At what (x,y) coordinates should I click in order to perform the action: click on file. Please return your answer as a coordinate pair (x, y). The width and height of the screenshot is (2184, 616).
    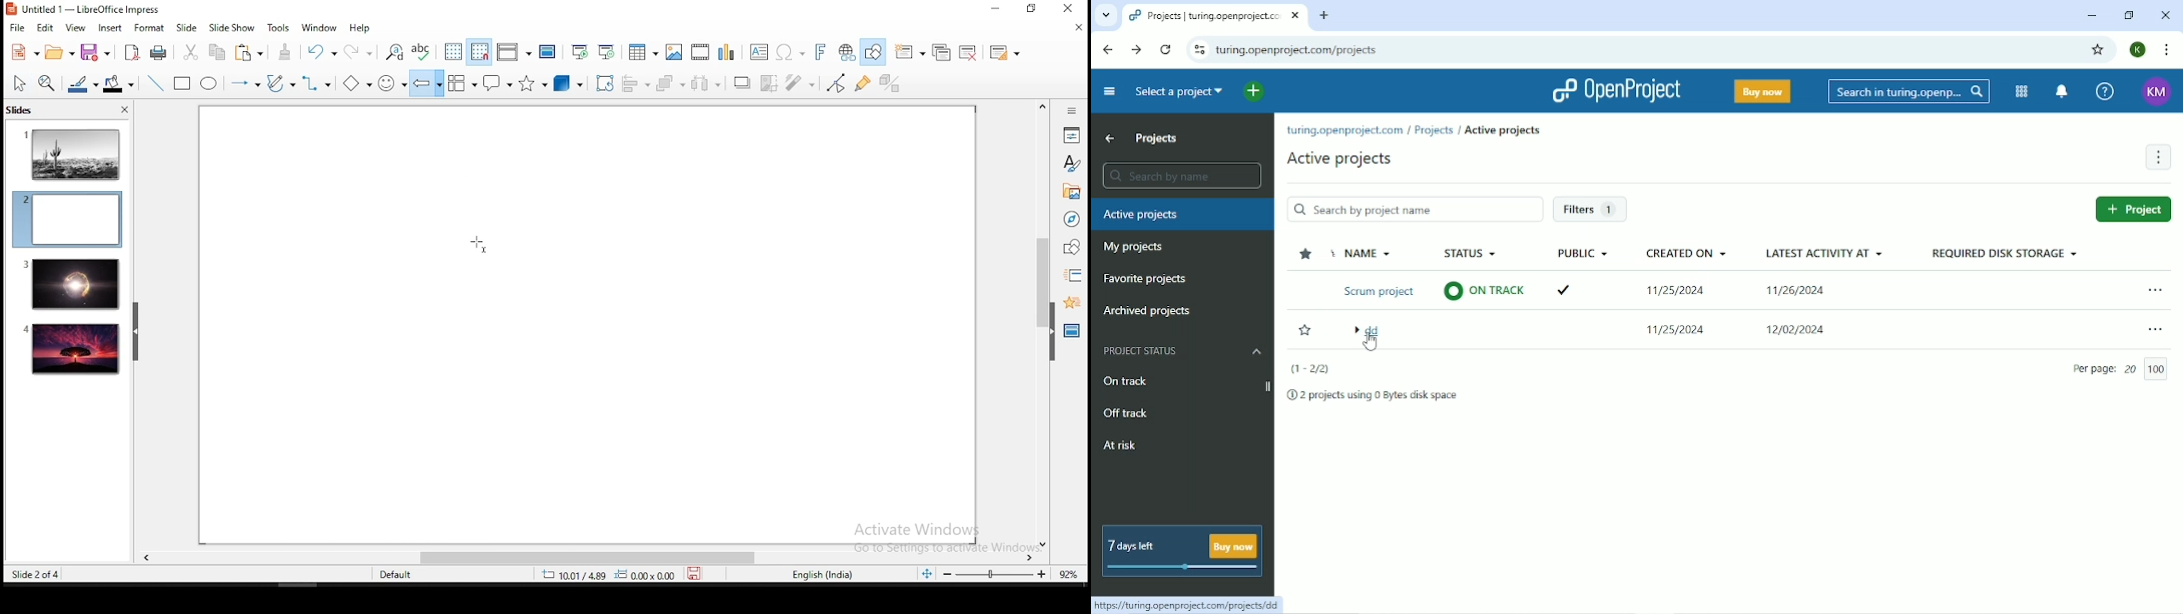
    Looking at the image, I should click on (18, 26).